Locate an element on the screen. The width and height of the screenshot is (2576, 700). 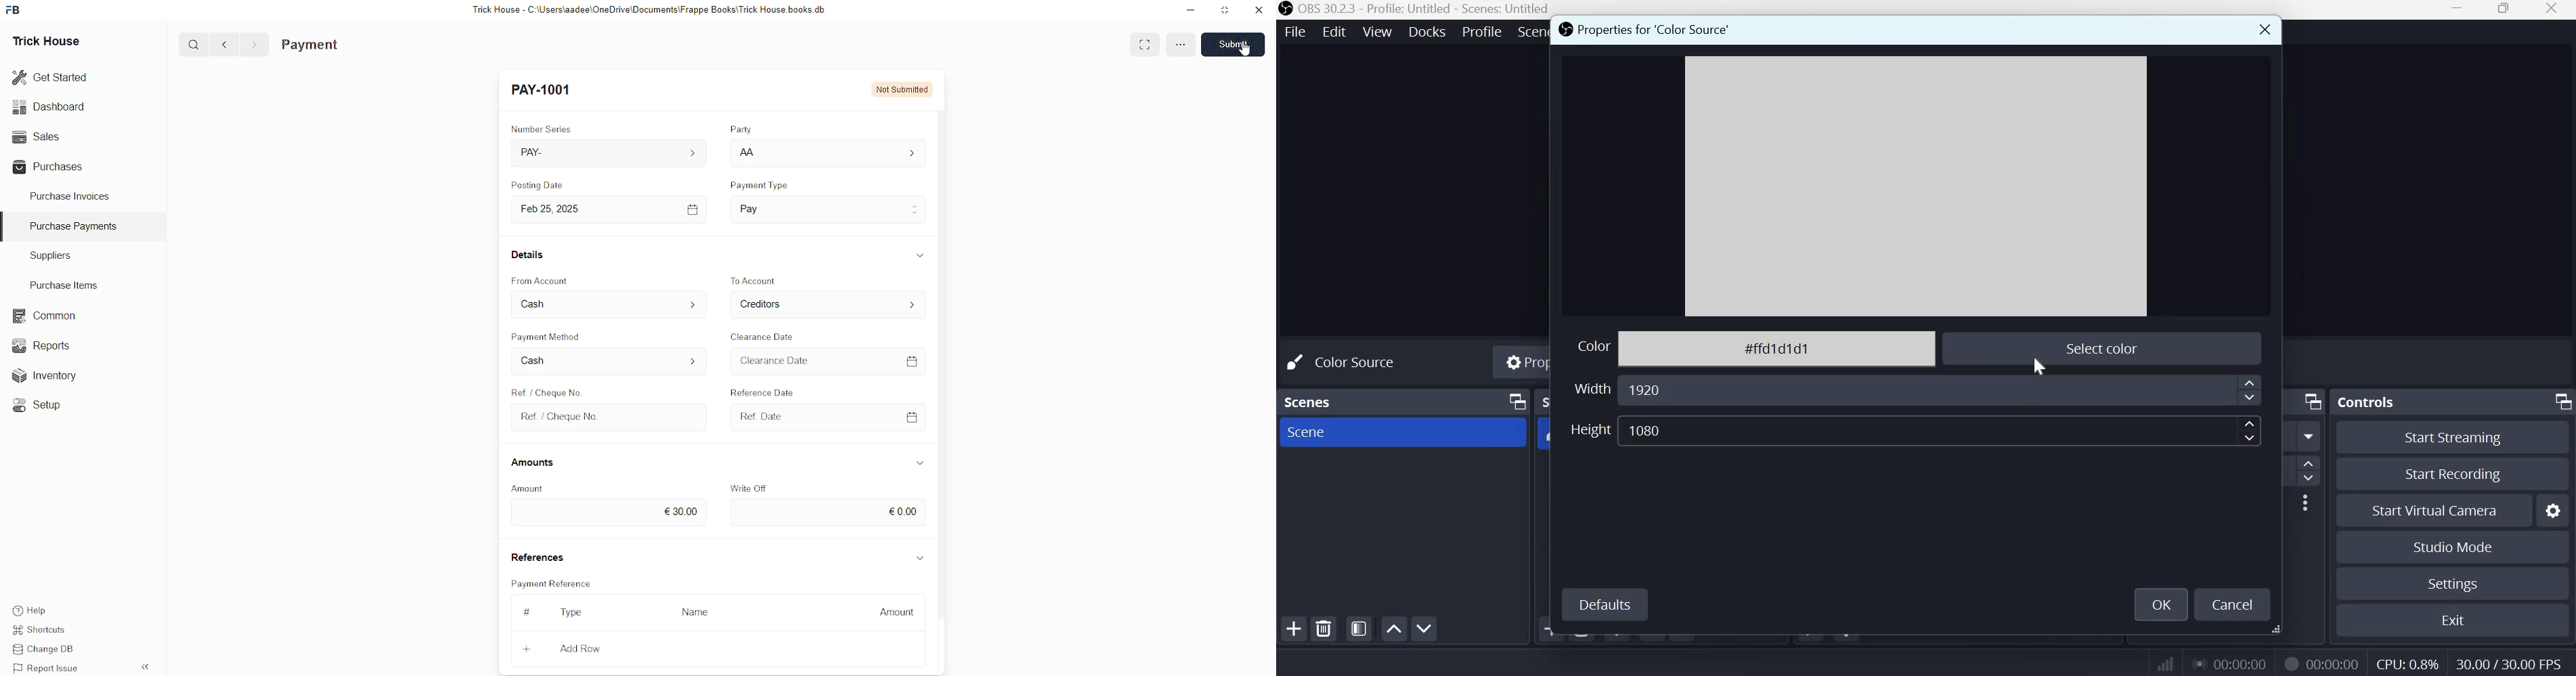
+ Add Row is located at coordinates (551, 647).